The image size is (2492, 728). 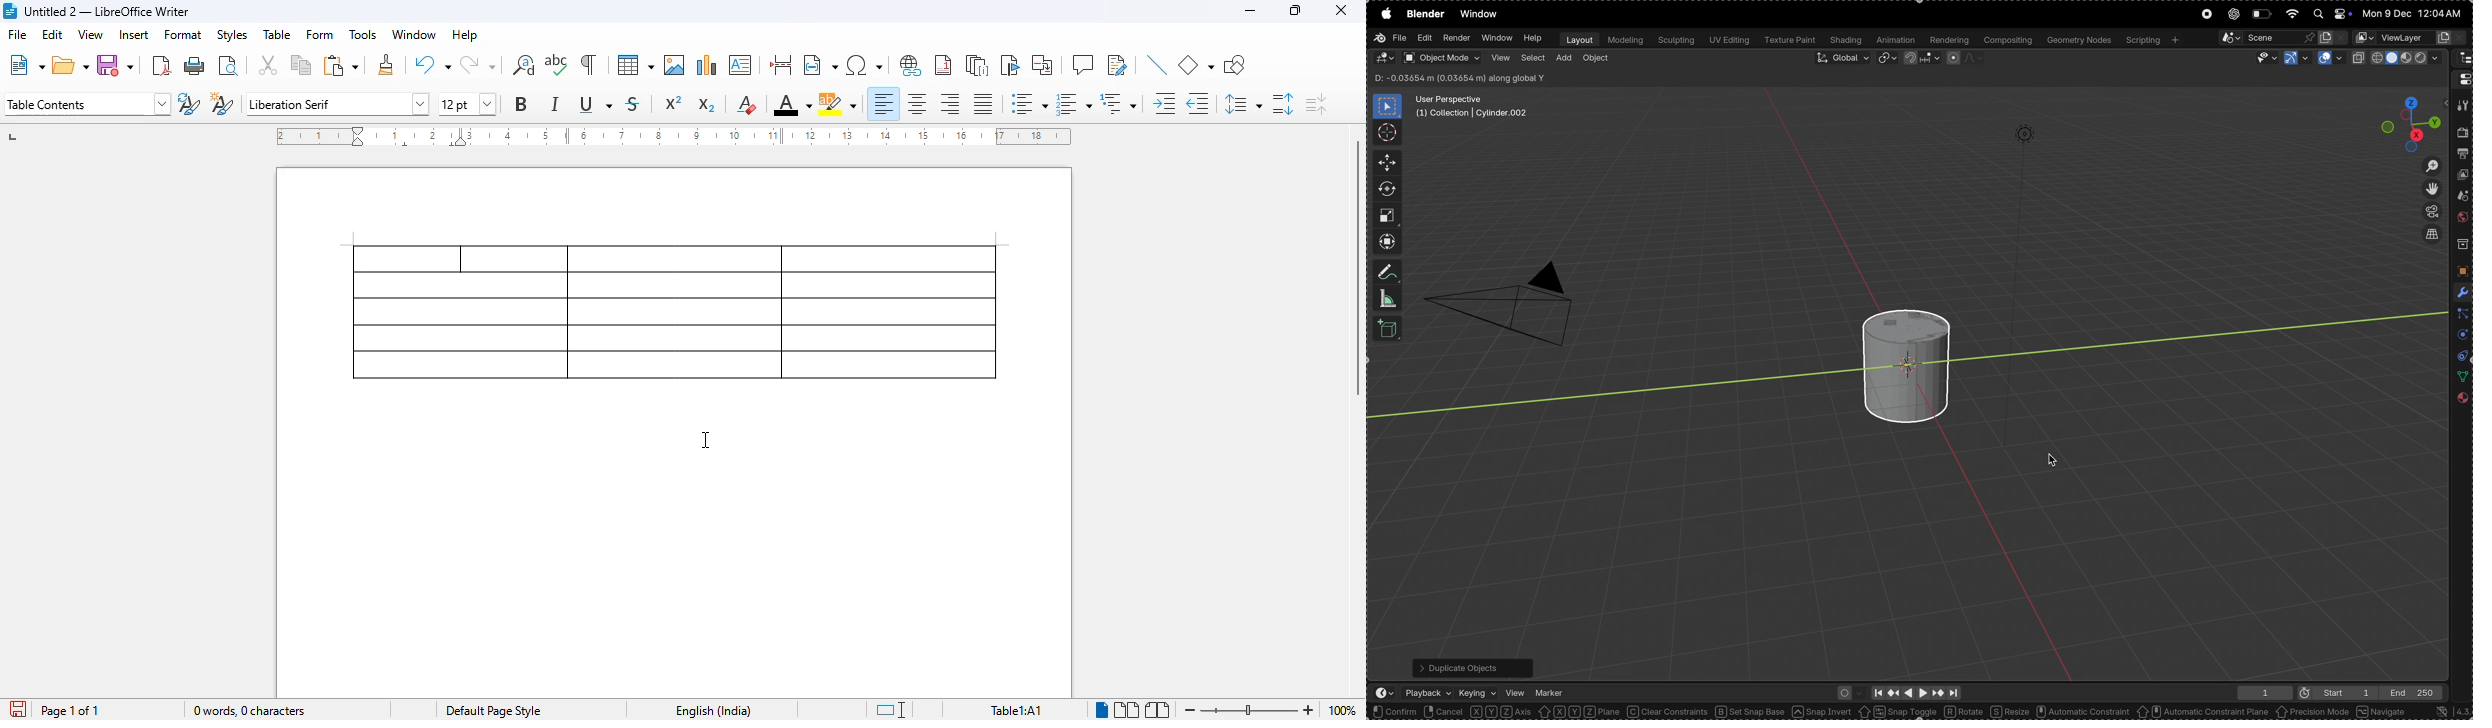 I want to click on window, so click(x=414, y=34).